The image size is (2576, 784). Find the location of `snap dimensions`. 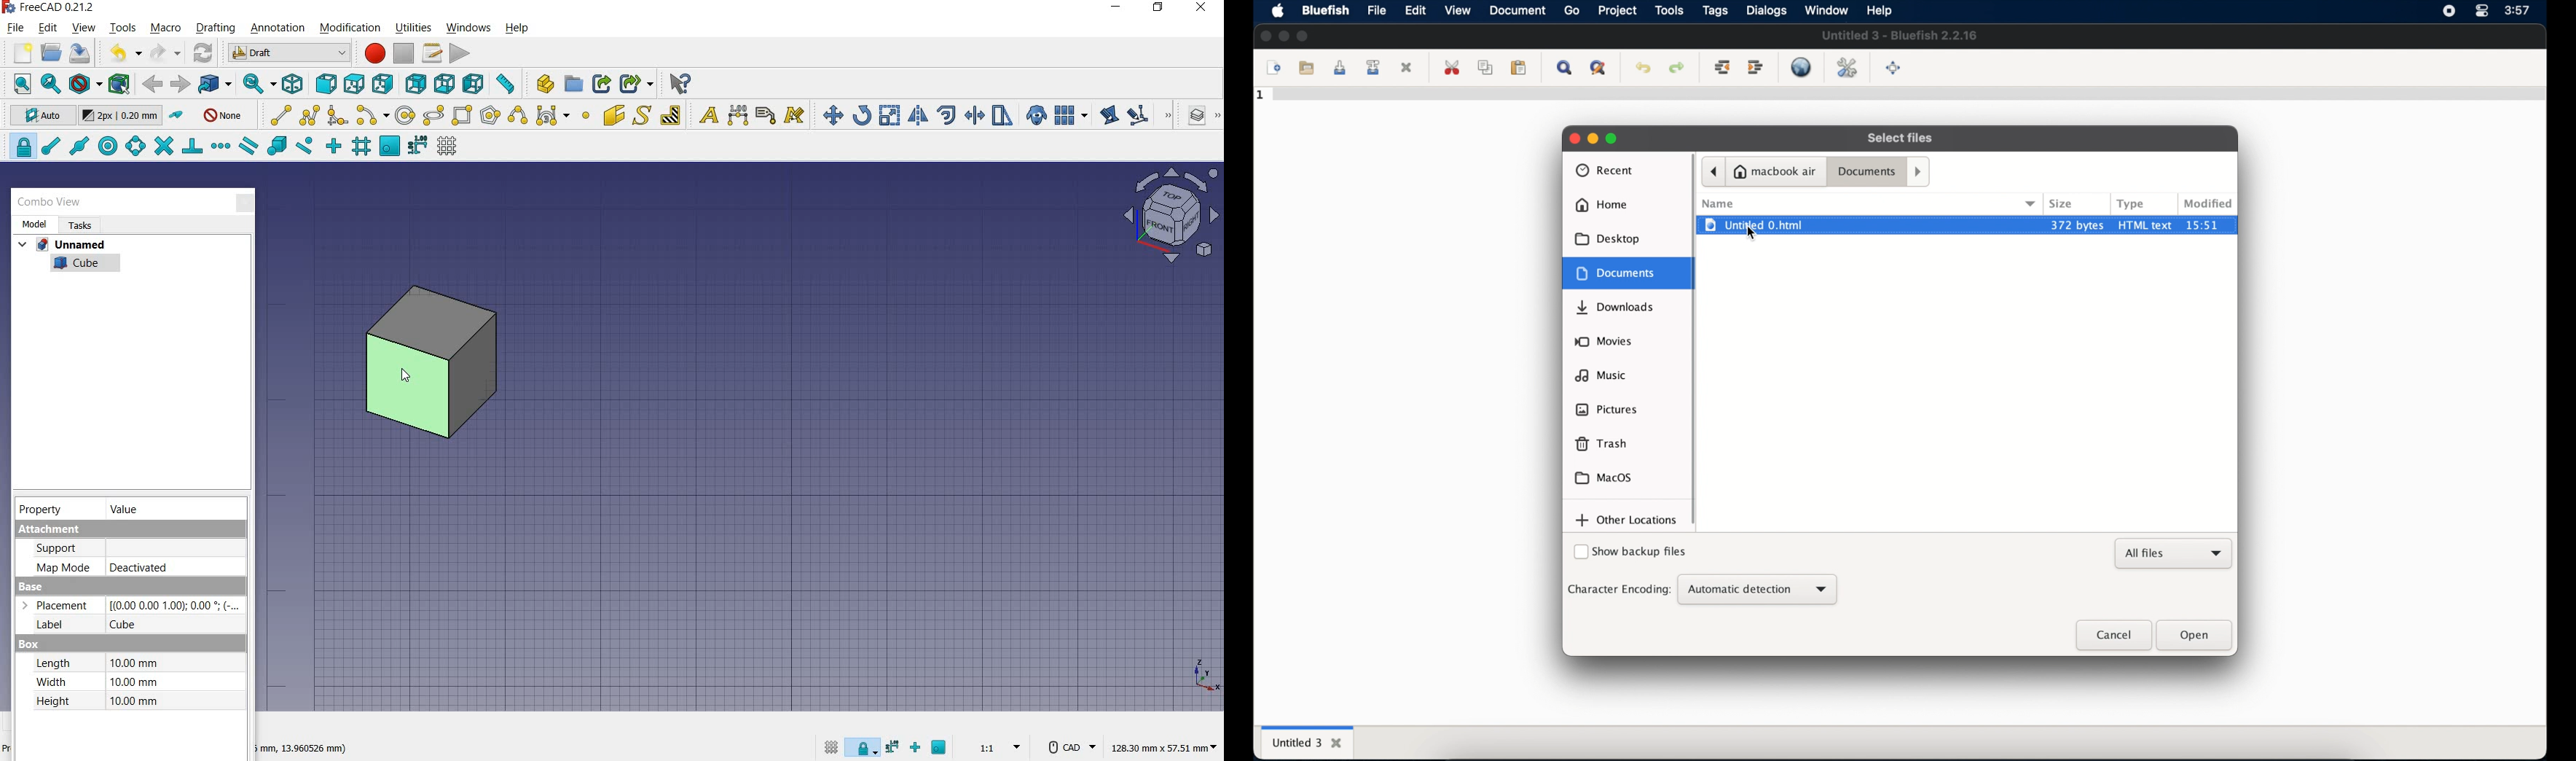

snap dimensions is located at coordinates (892, 746).